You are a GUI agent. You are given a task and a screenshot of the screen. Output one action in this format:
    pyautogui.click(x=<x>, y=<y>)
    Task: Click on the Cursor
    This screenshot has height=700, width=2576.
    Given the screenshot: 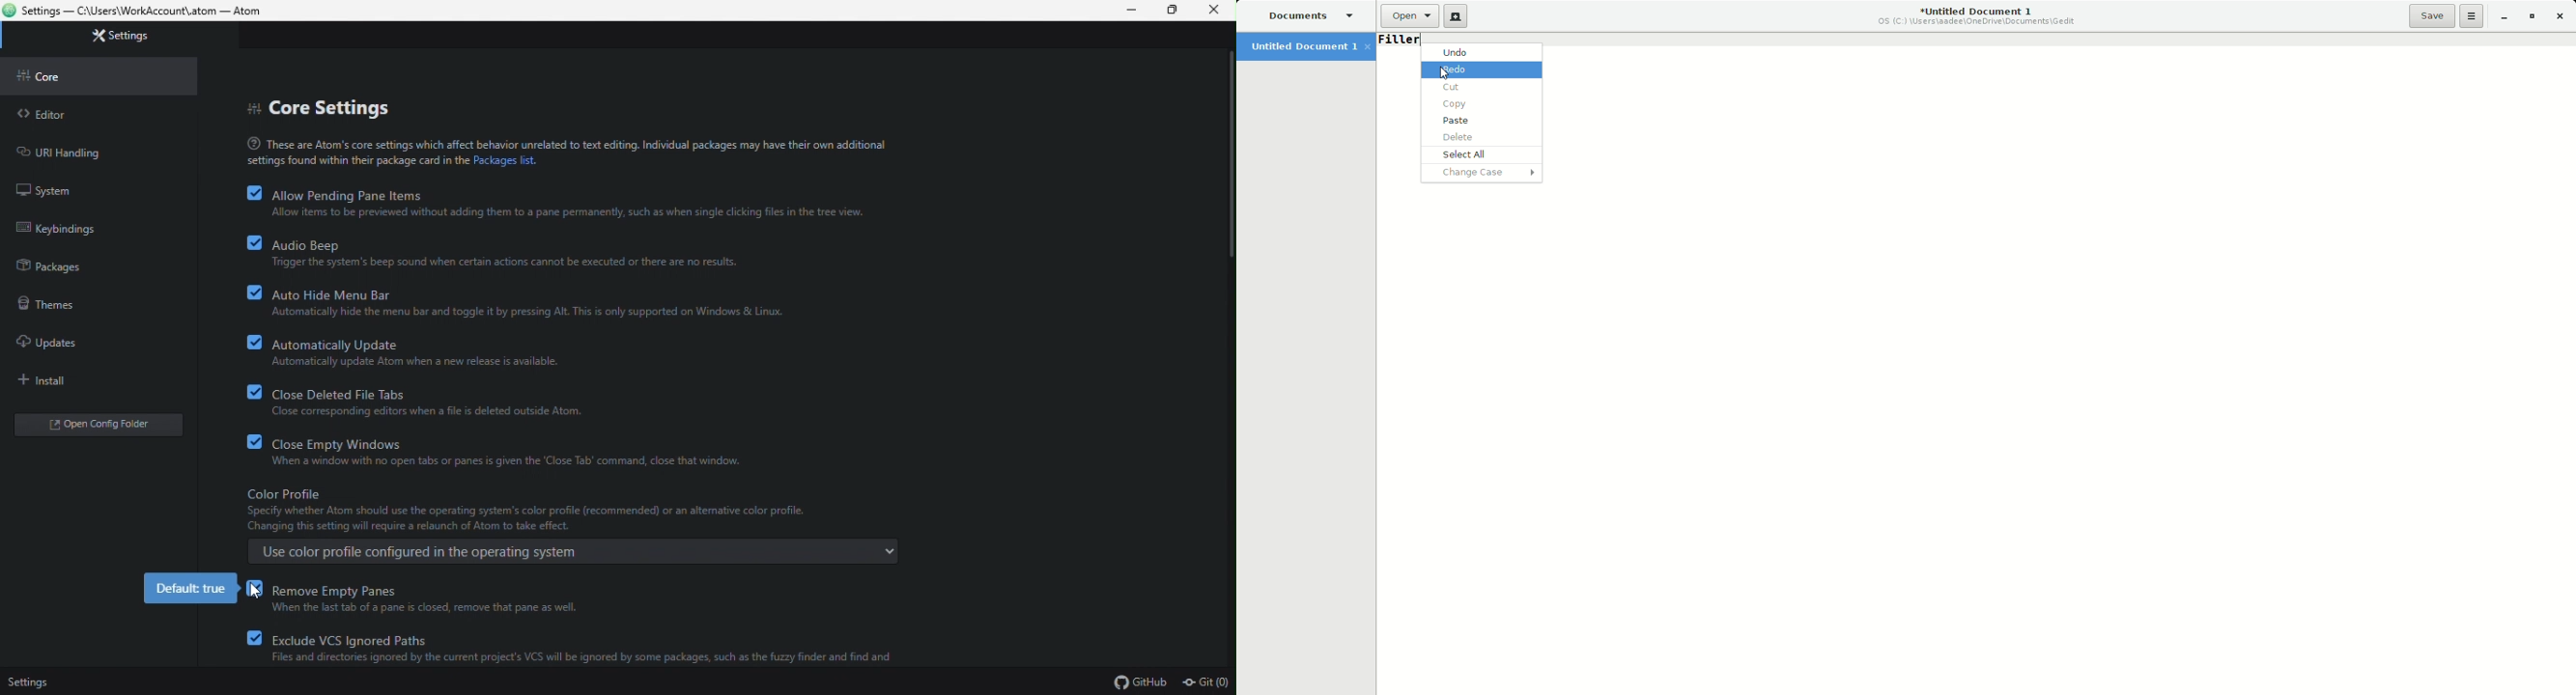 What is the action you would take?
    pyautogui.click(x=250, y=596)
    